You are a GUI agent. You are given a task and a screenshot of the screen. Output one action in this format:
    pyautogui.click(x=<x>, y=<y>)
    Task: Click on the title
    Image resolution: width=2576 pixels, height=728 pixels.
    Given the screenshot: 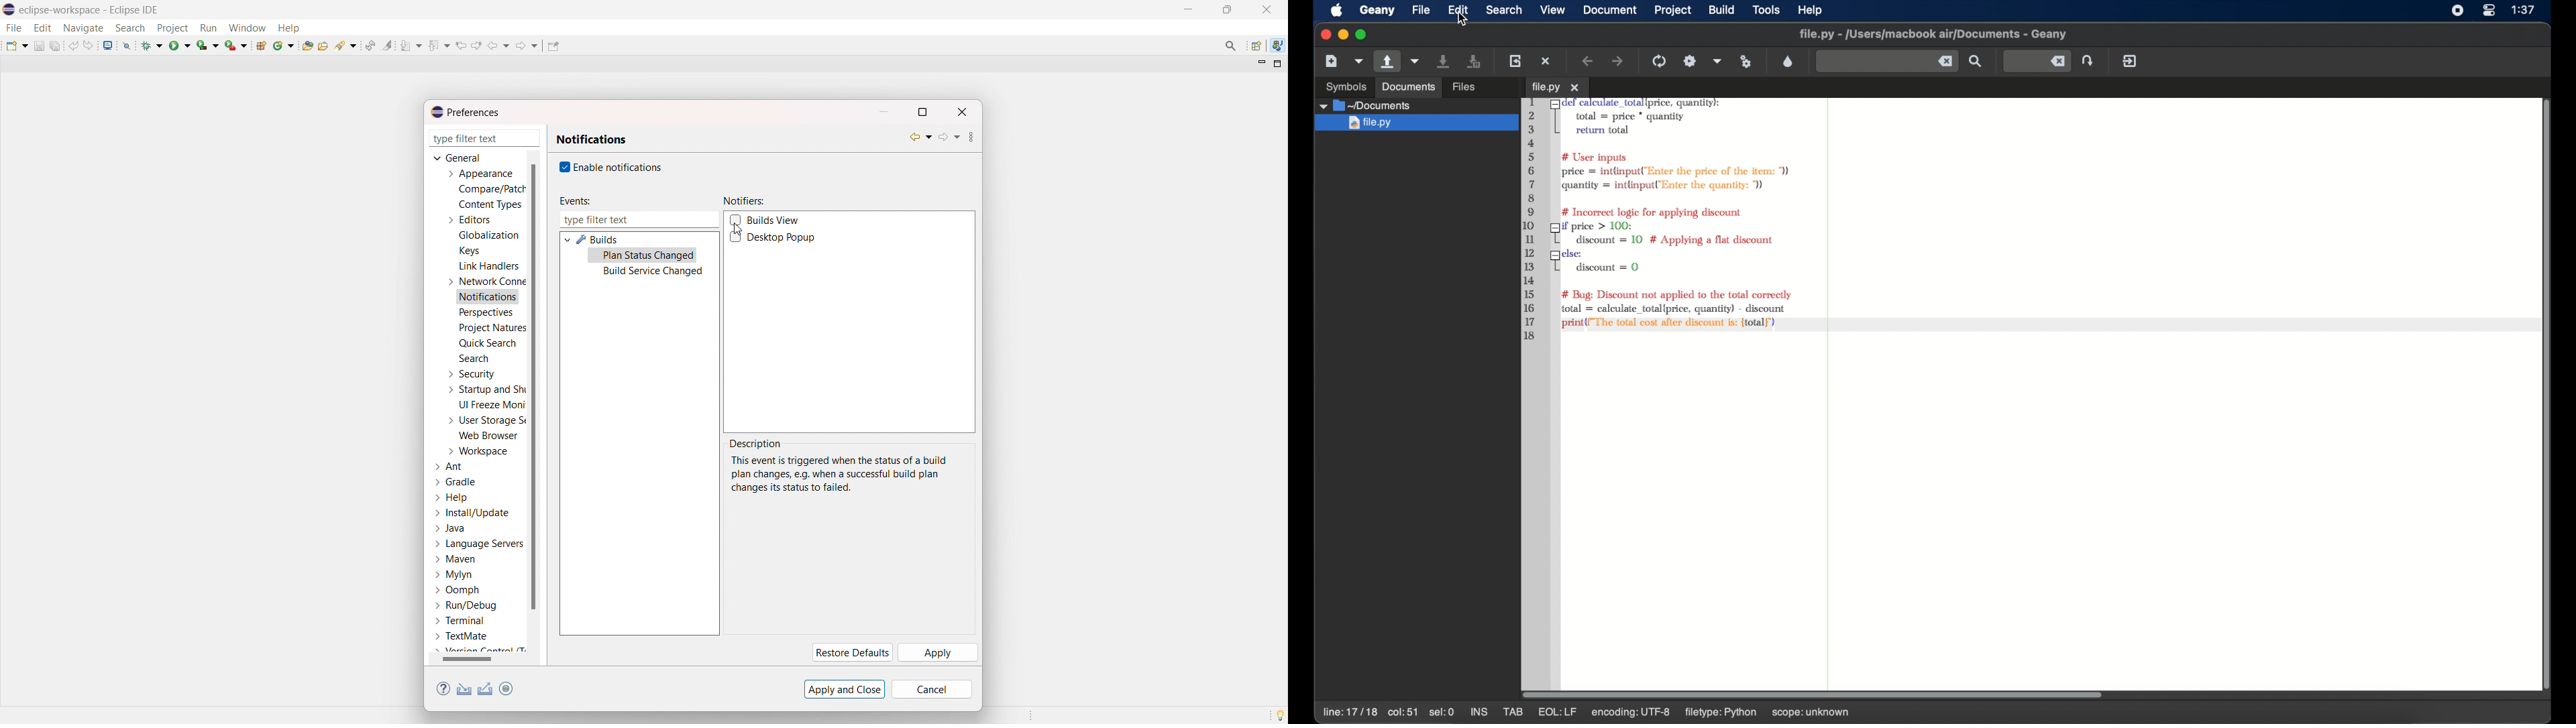 What is the action you would take?
    pyautogui.click(x=91, y=9)
    